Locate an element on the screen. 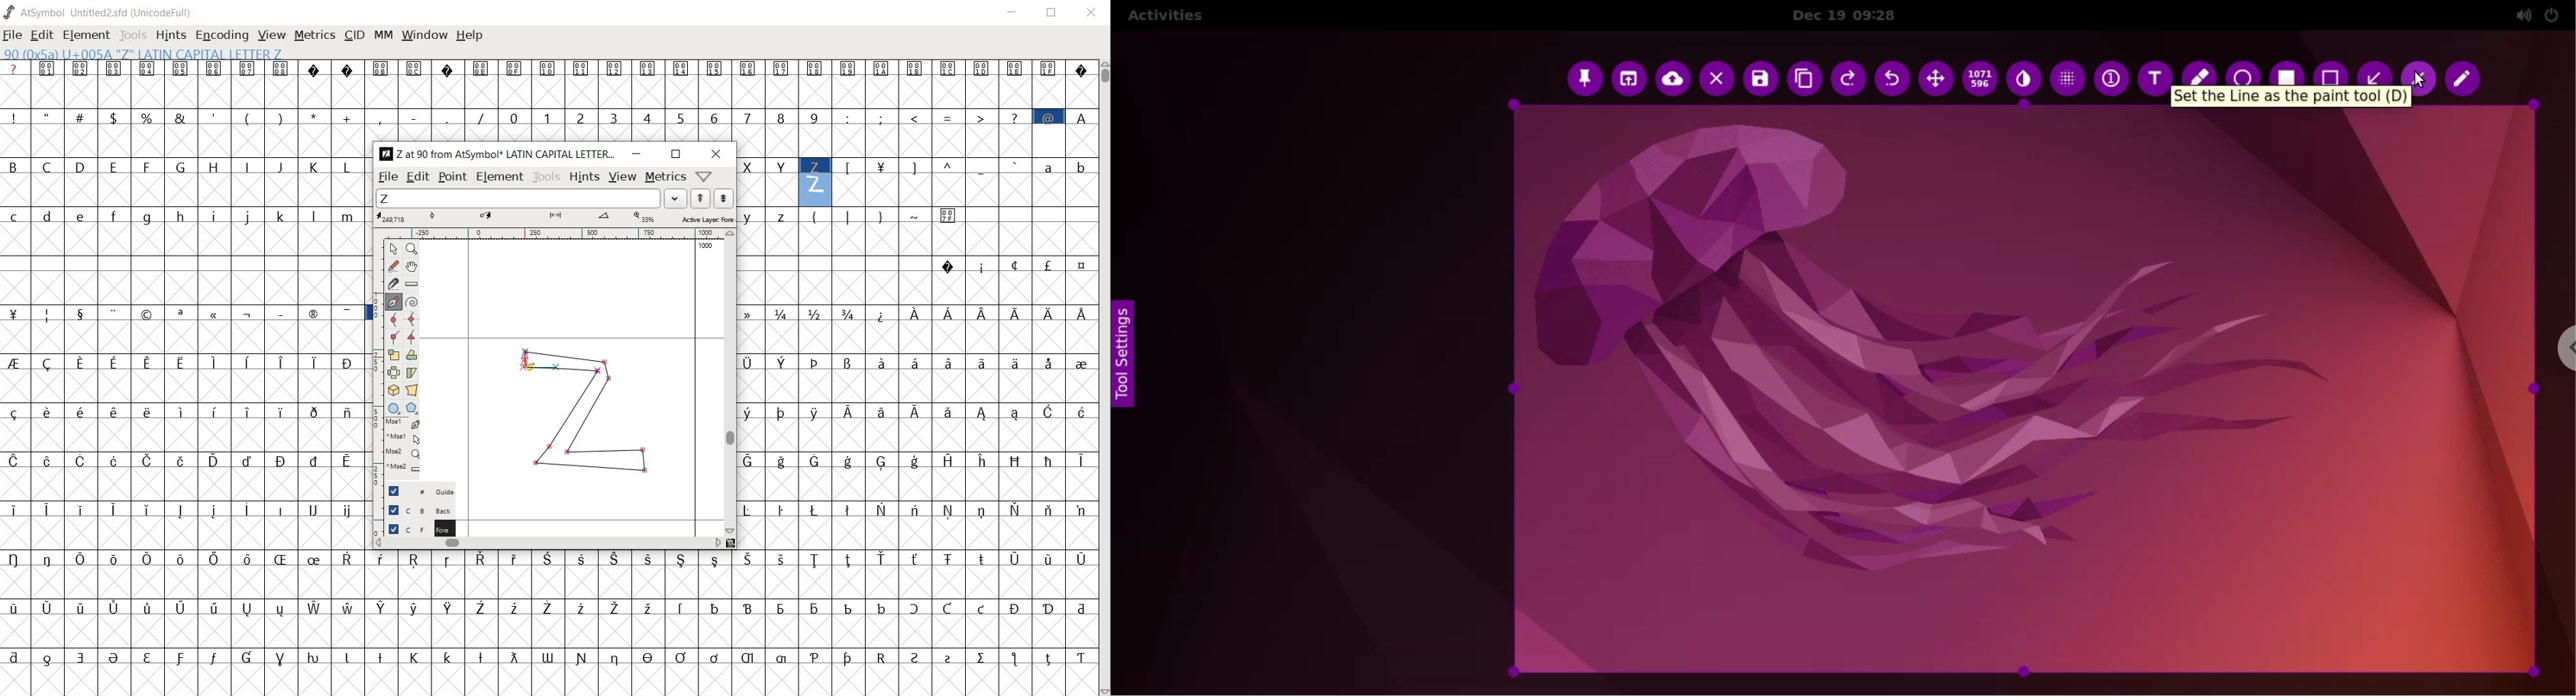 The width and height of the screenshot is (2576, 700). measure a distance, angle between points is located at coordinates (411, 283).